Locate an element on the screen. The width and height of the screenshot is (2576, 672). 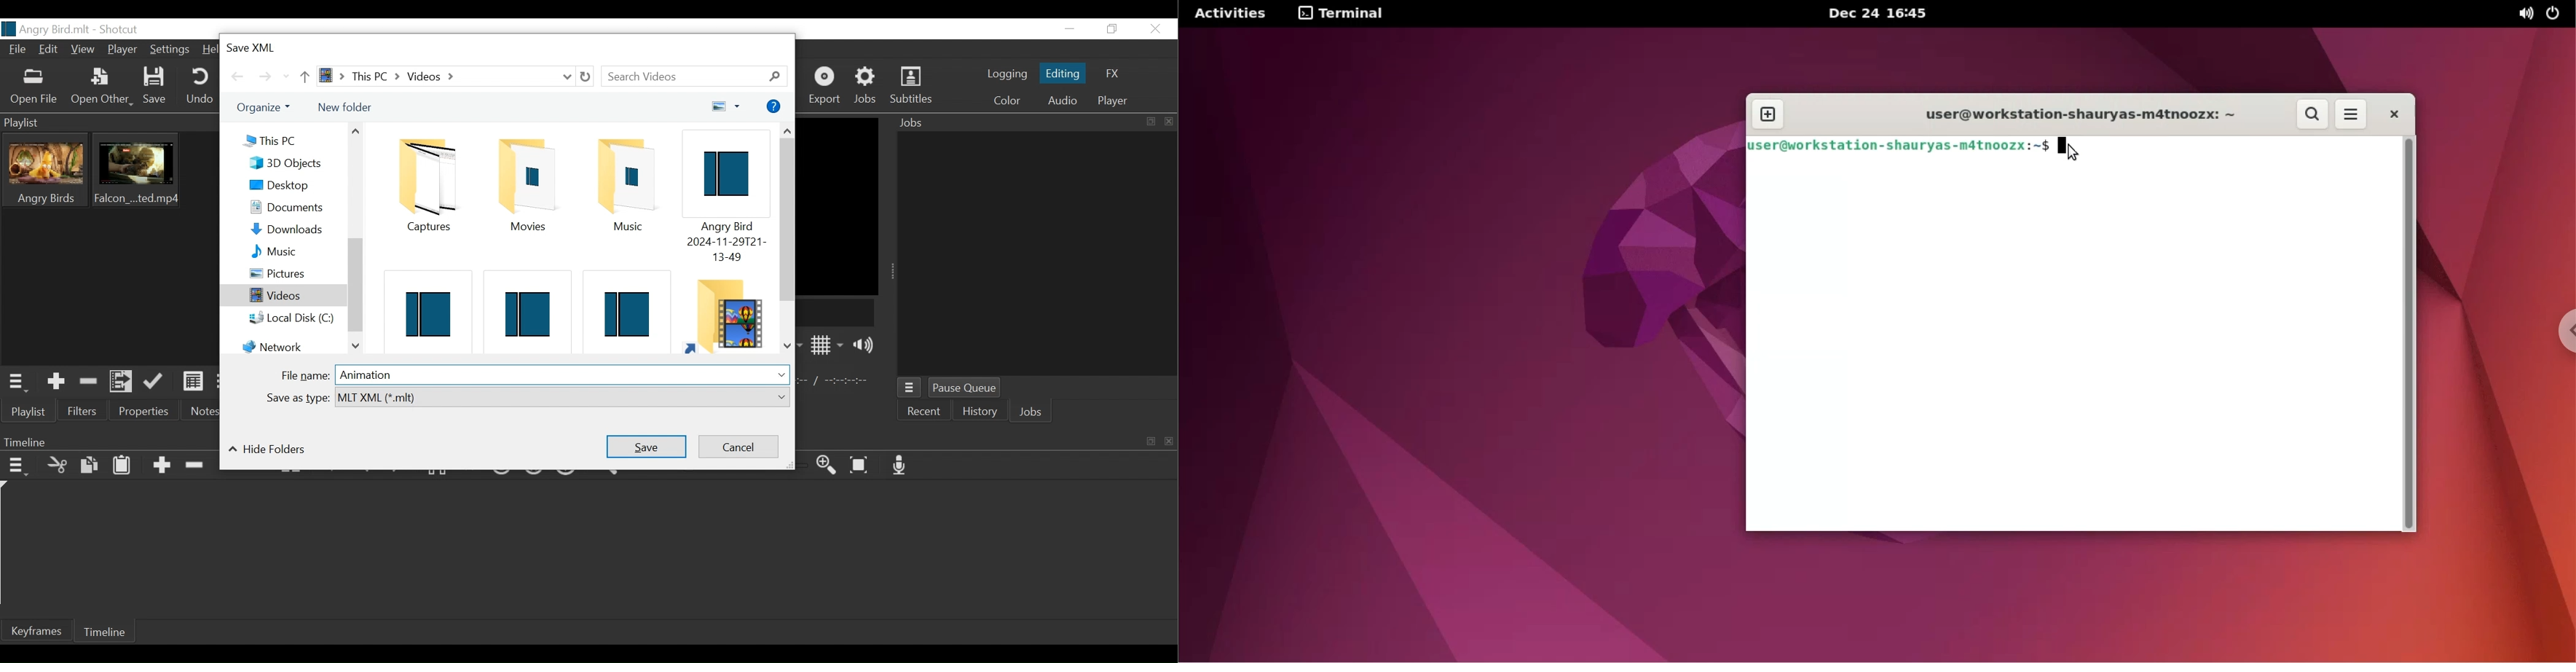
Save is located at coordinates (155, 86).